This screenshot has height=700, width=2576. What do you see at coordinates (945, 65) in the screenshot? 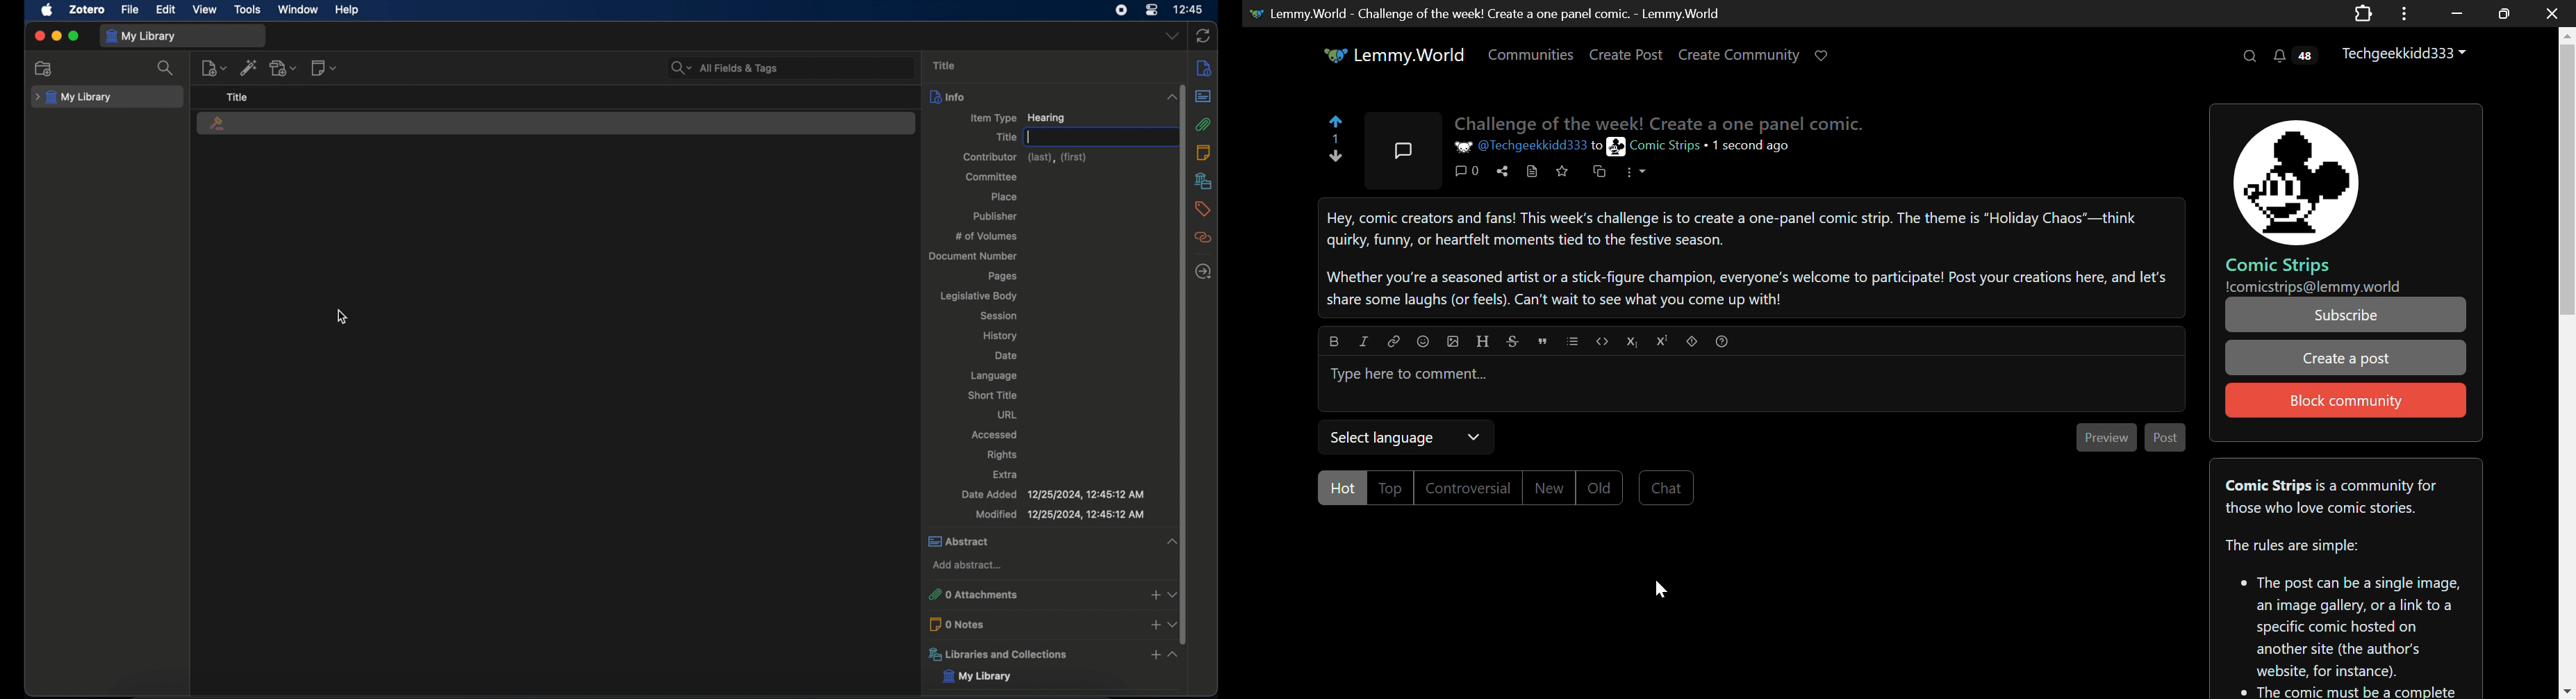
I see `title` at bounding box center [945, 65].